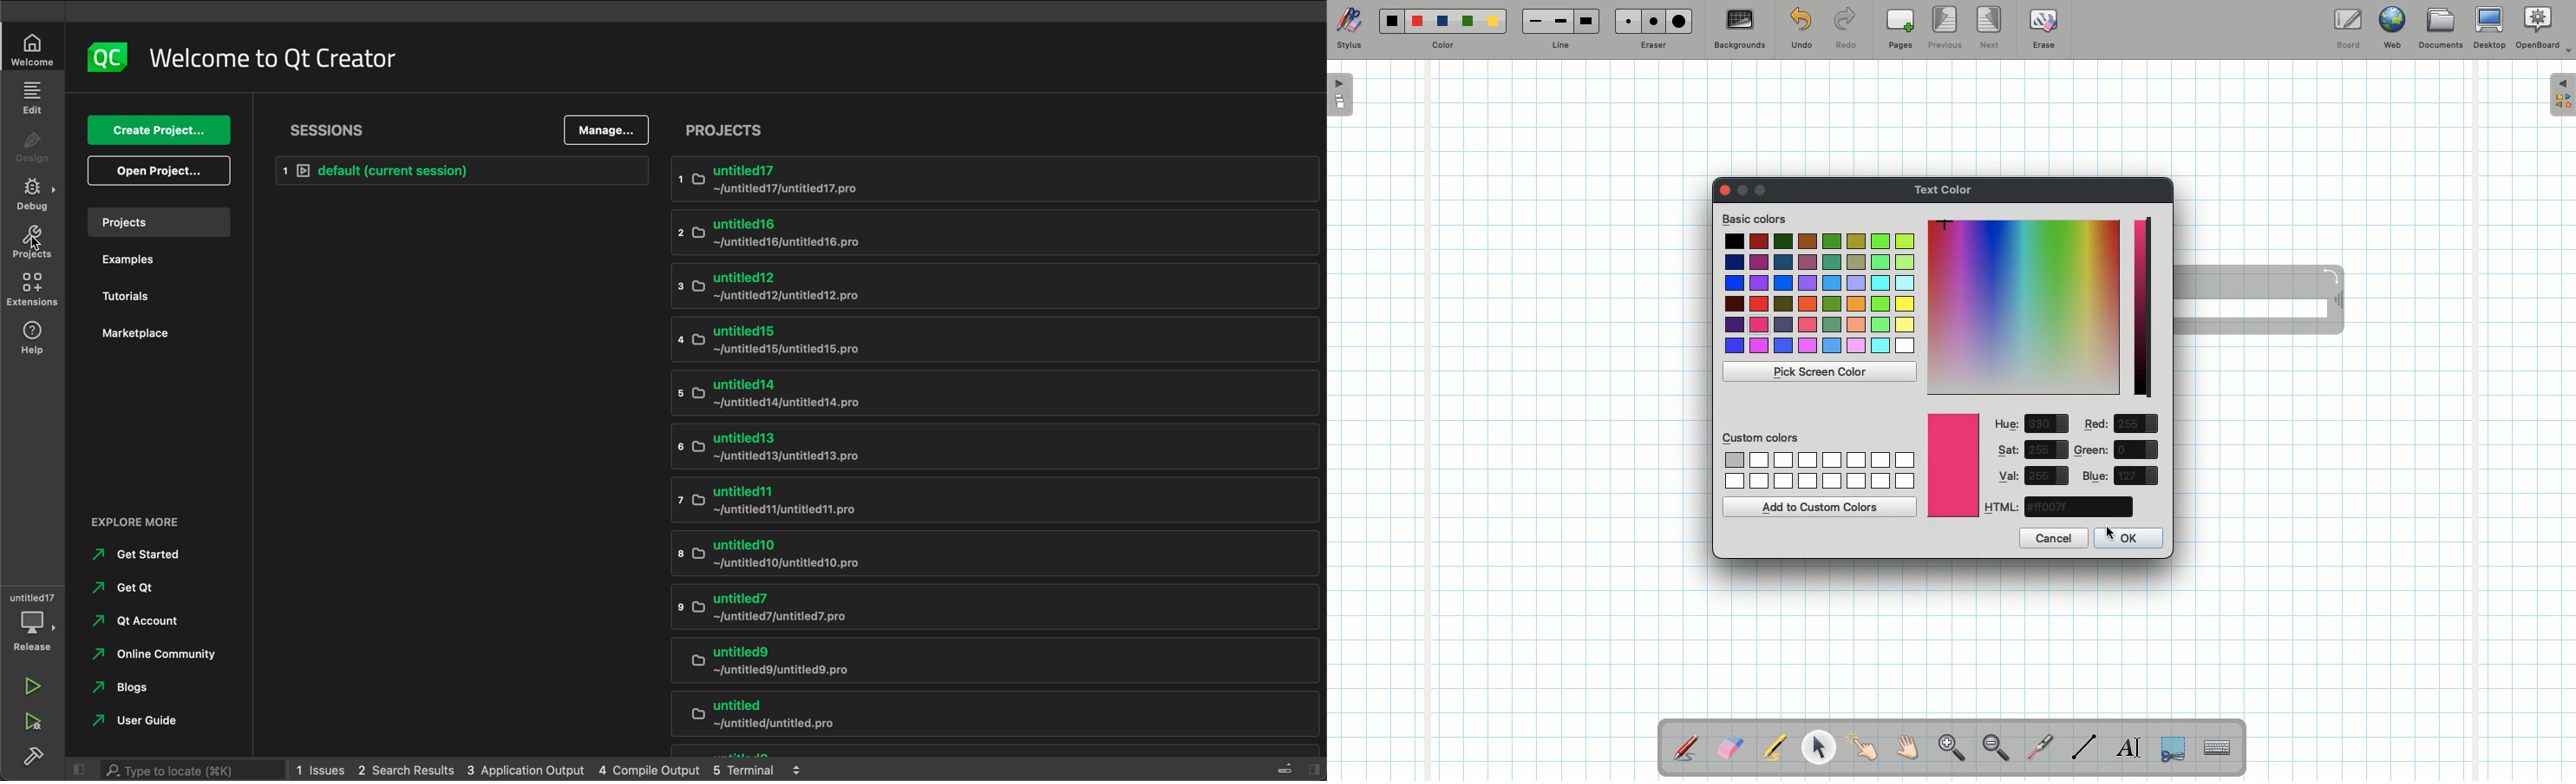 This screenshot has width=2576, height=784. I want to click on Text input, so click(2218, 743).